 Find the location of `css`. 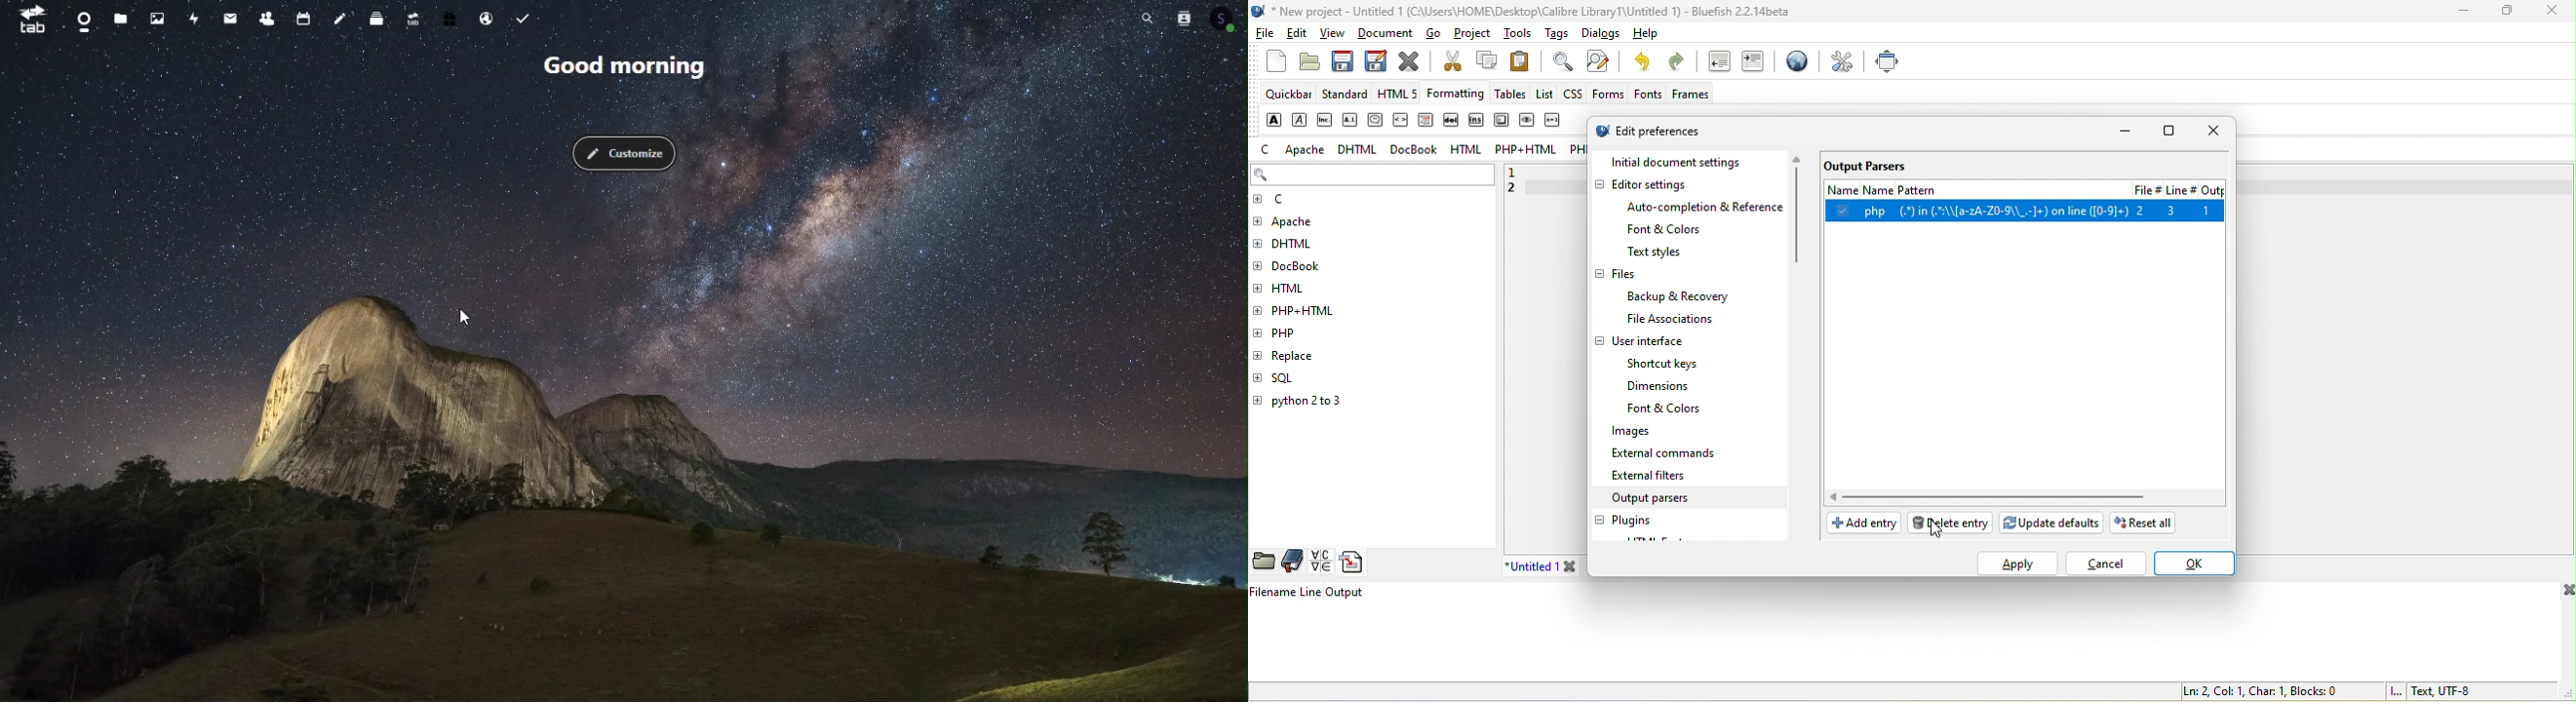

css is located at coordinates (1574, 96).